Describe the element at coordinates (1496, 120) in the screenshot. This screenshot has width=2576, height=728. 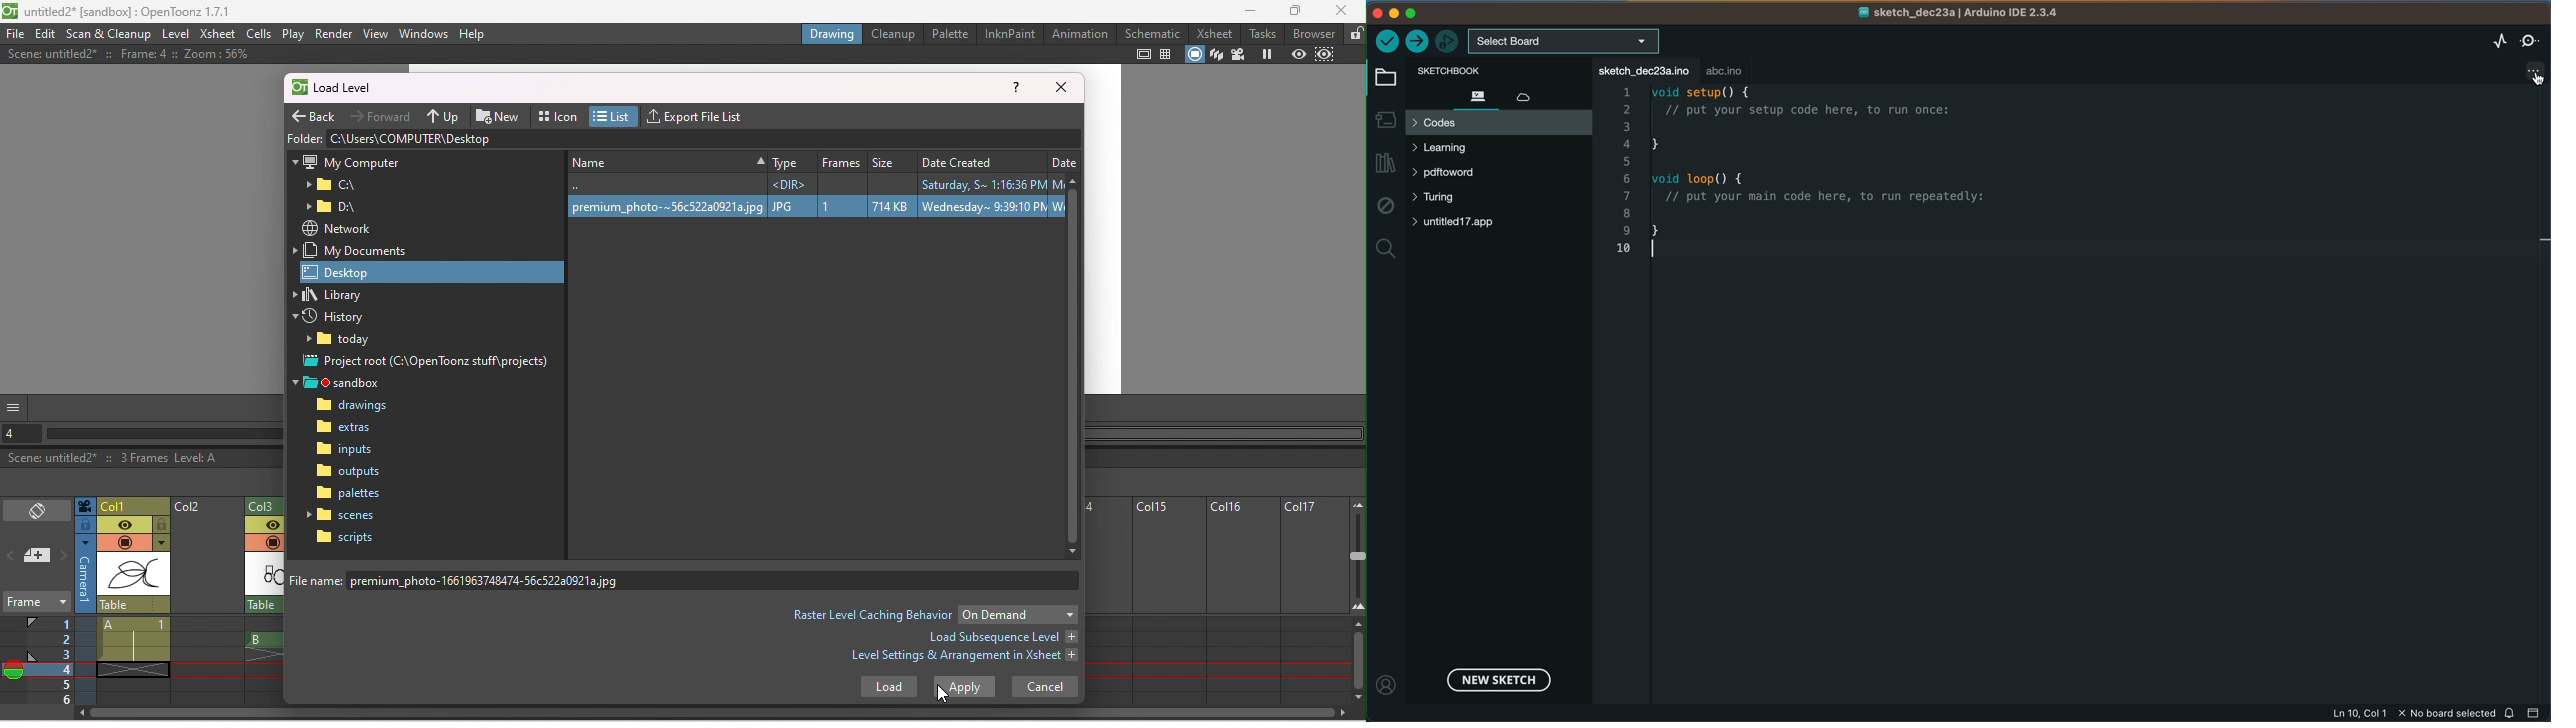
I see `codes` at that location.